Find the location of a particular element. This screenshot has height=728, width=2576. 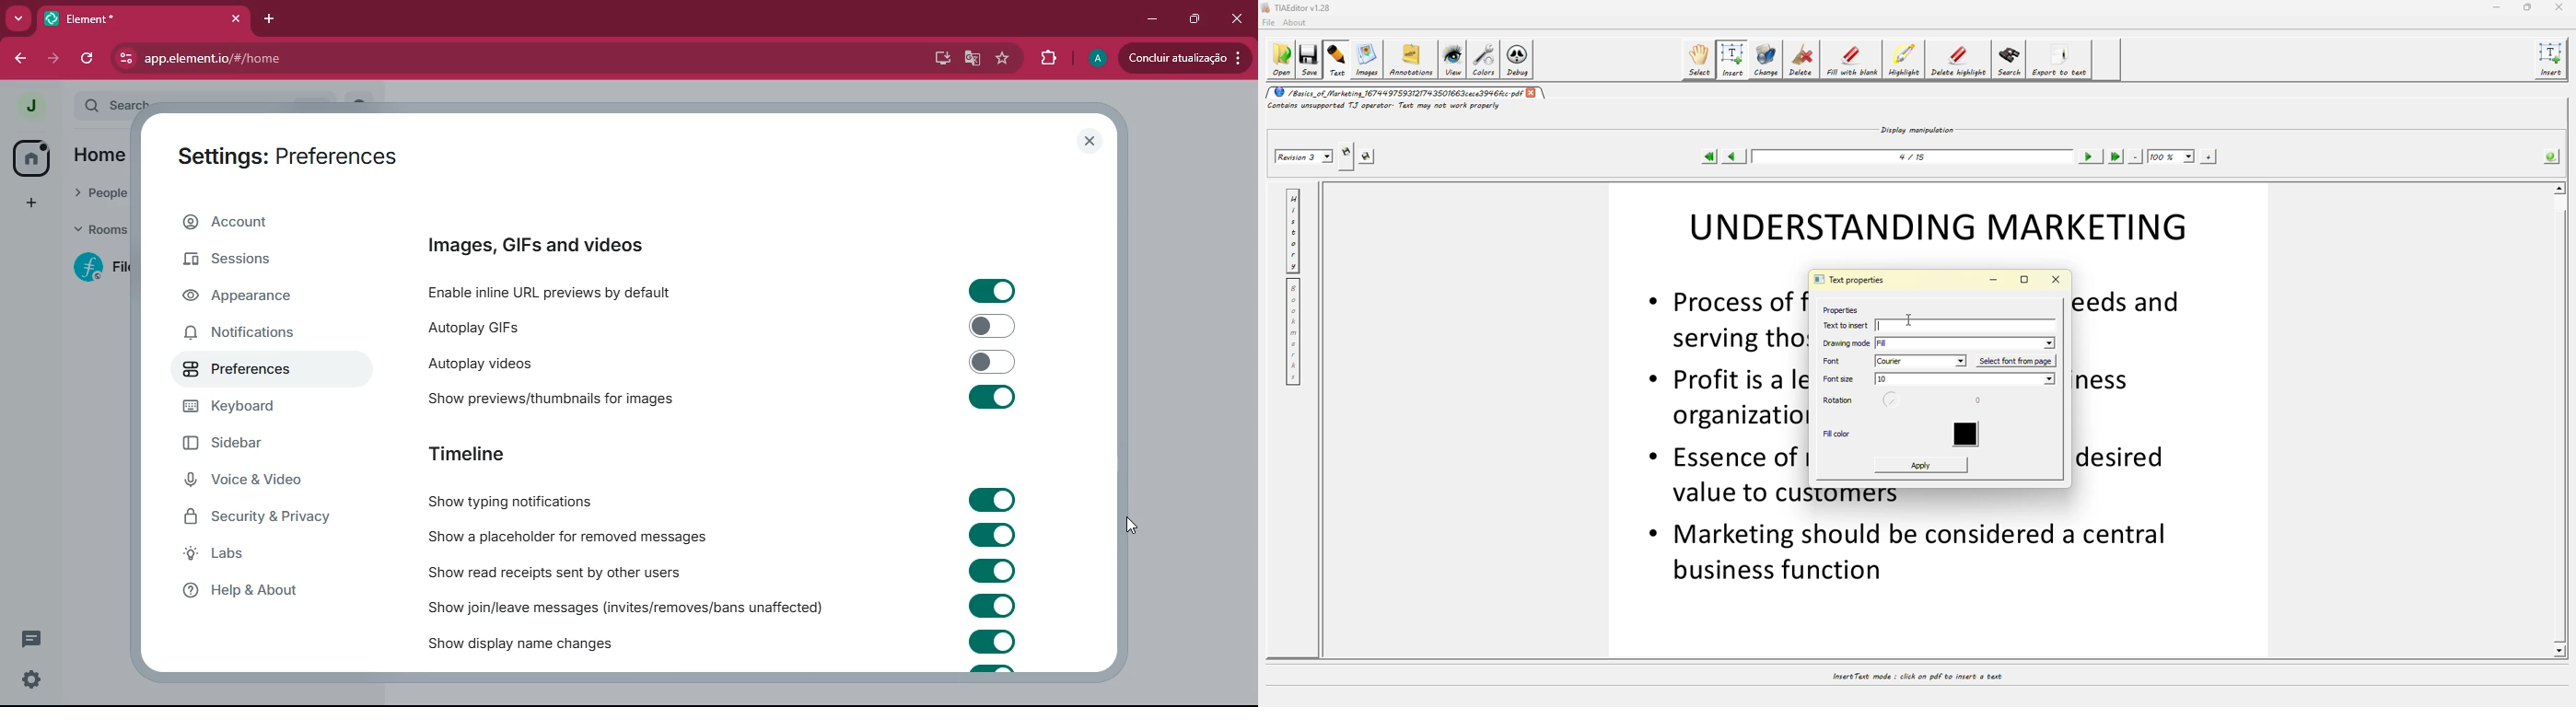

back is located at coordinates (22, 59).